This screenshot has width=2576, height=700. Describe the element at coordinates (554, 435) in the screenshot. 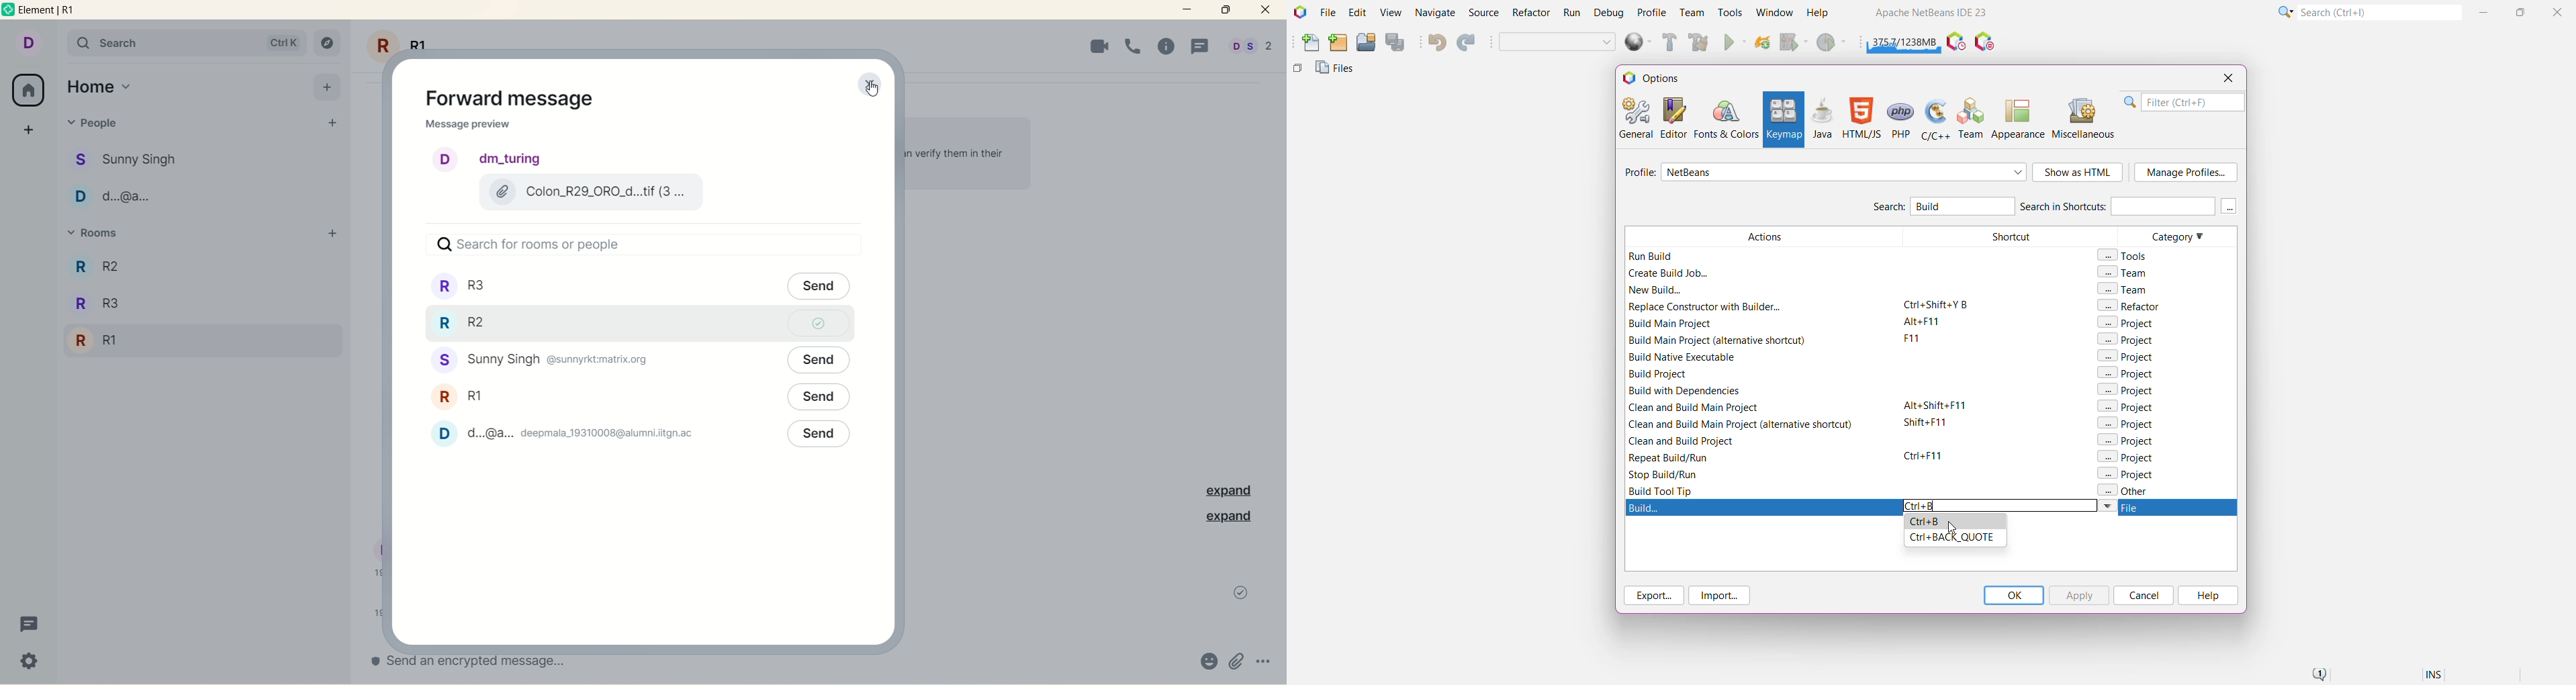

I see `people` at that location.